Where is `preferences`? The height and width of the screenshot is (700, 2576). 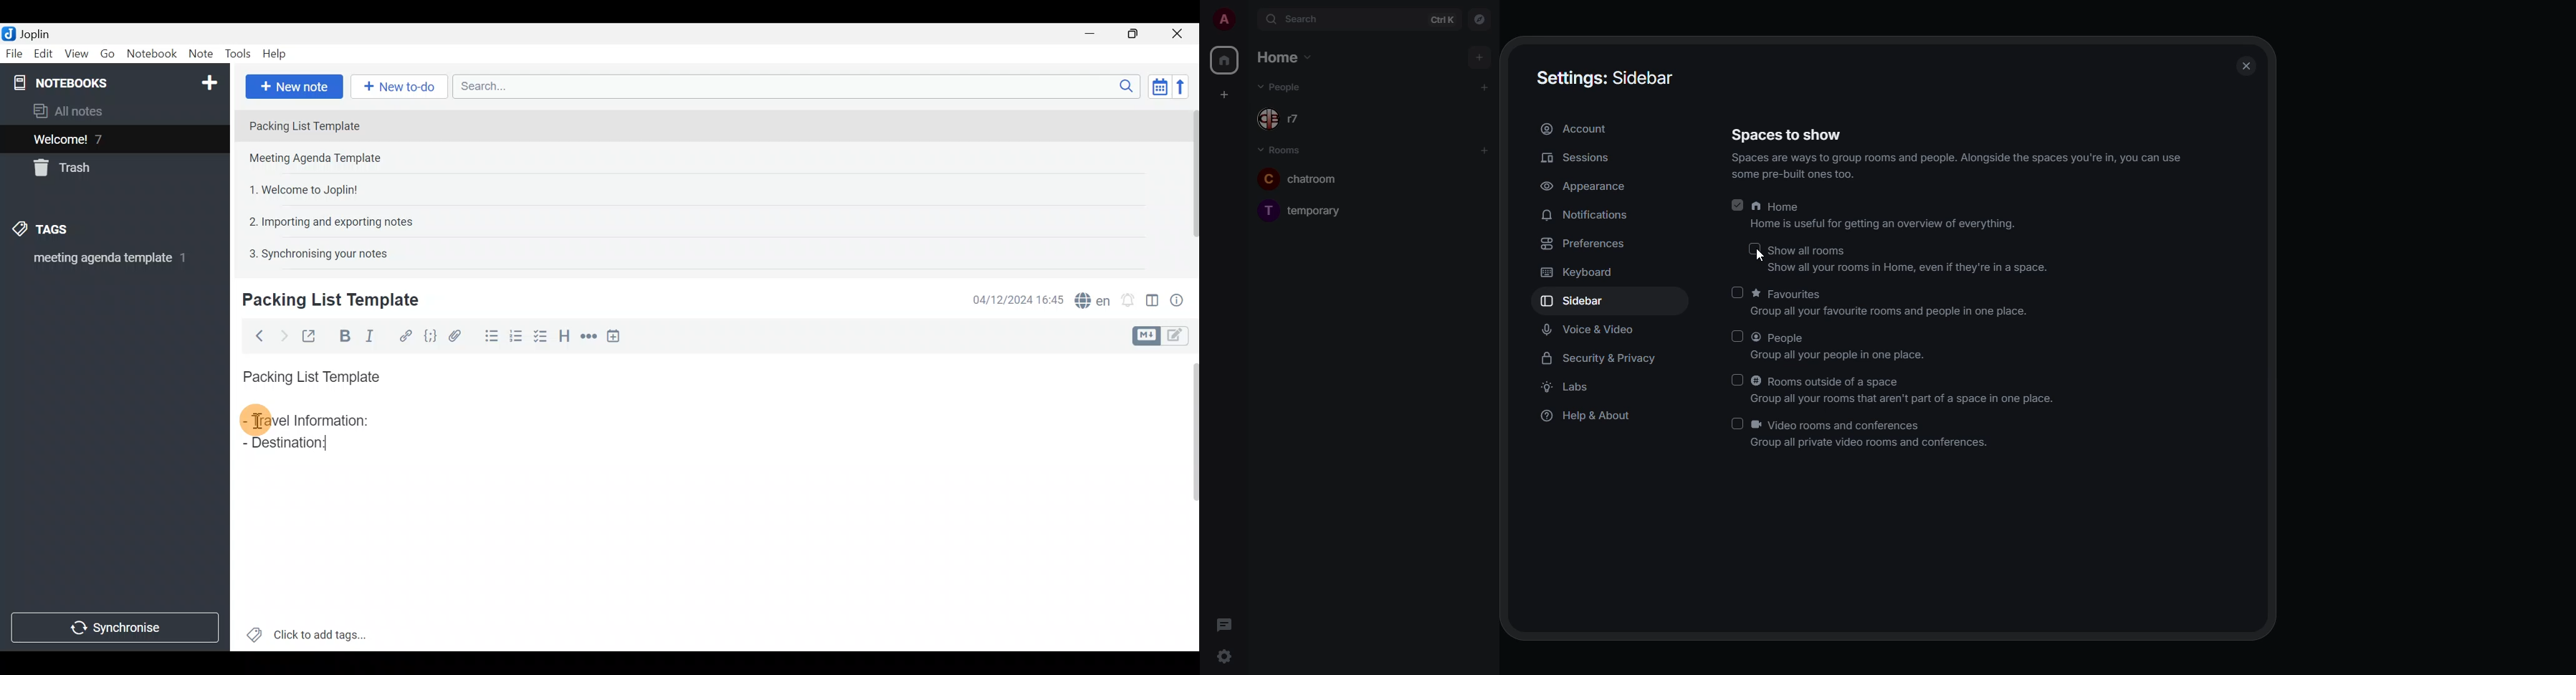 preferences is located at coordinates (1583, 244).